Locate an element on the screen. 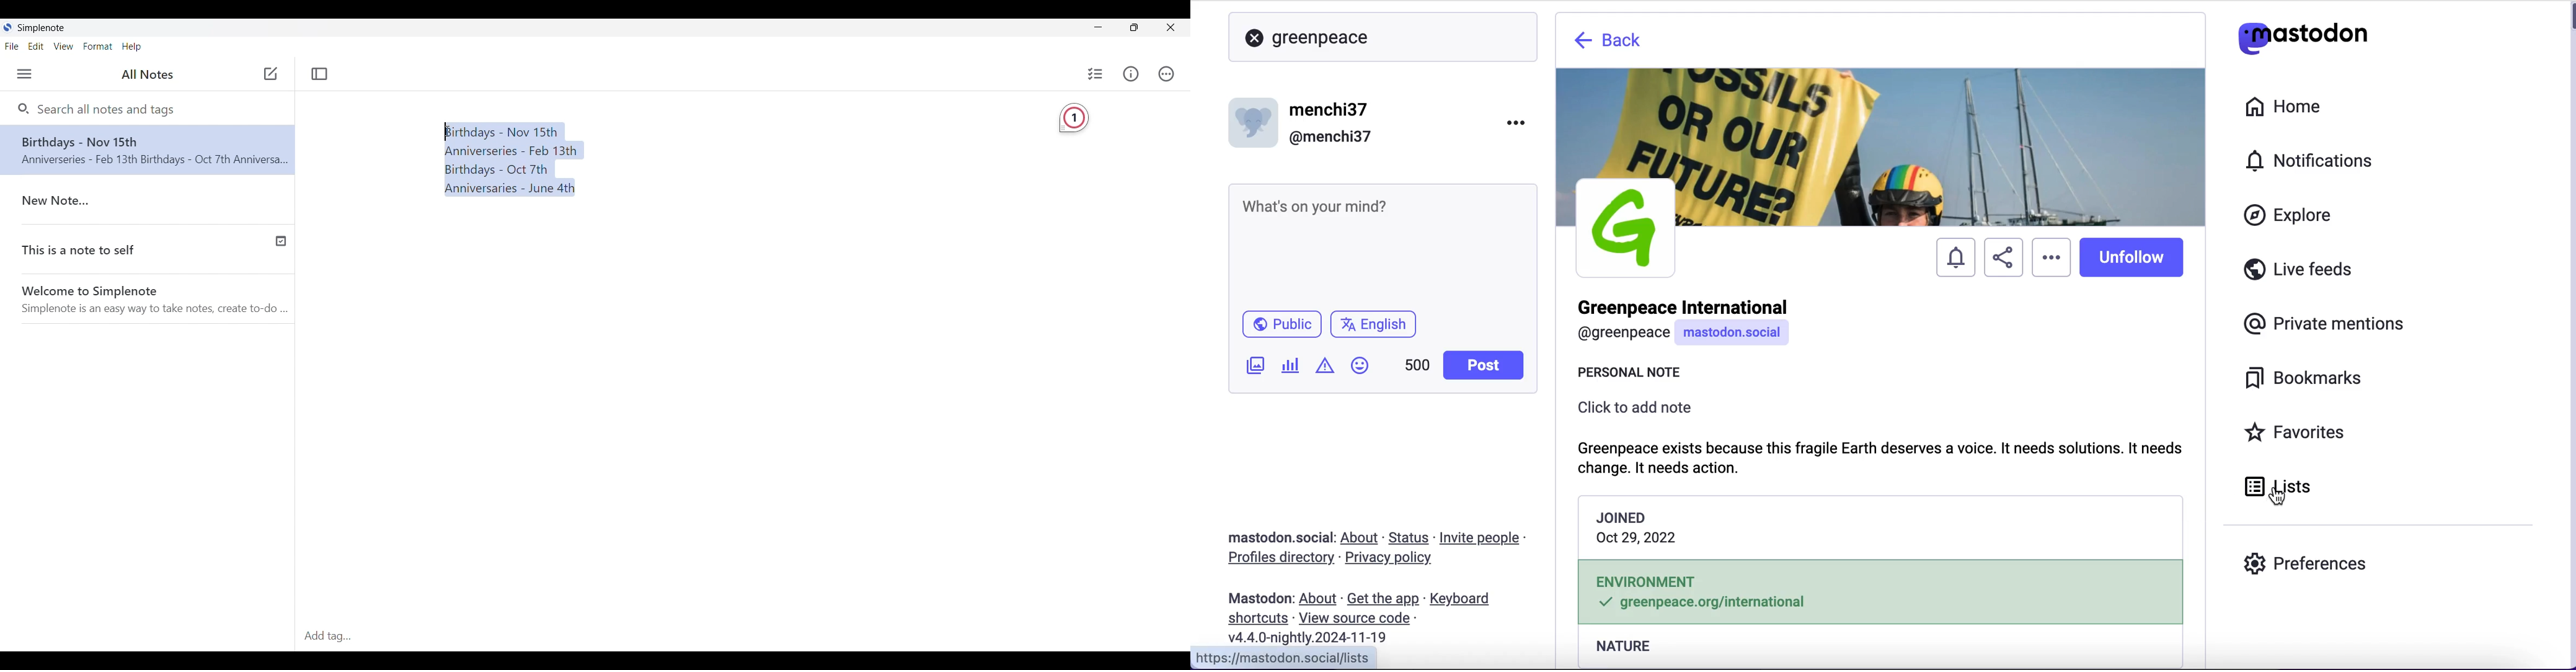 This screenshot has width=2576, height=672. privacy policy is located at coordinates (1398, 559).